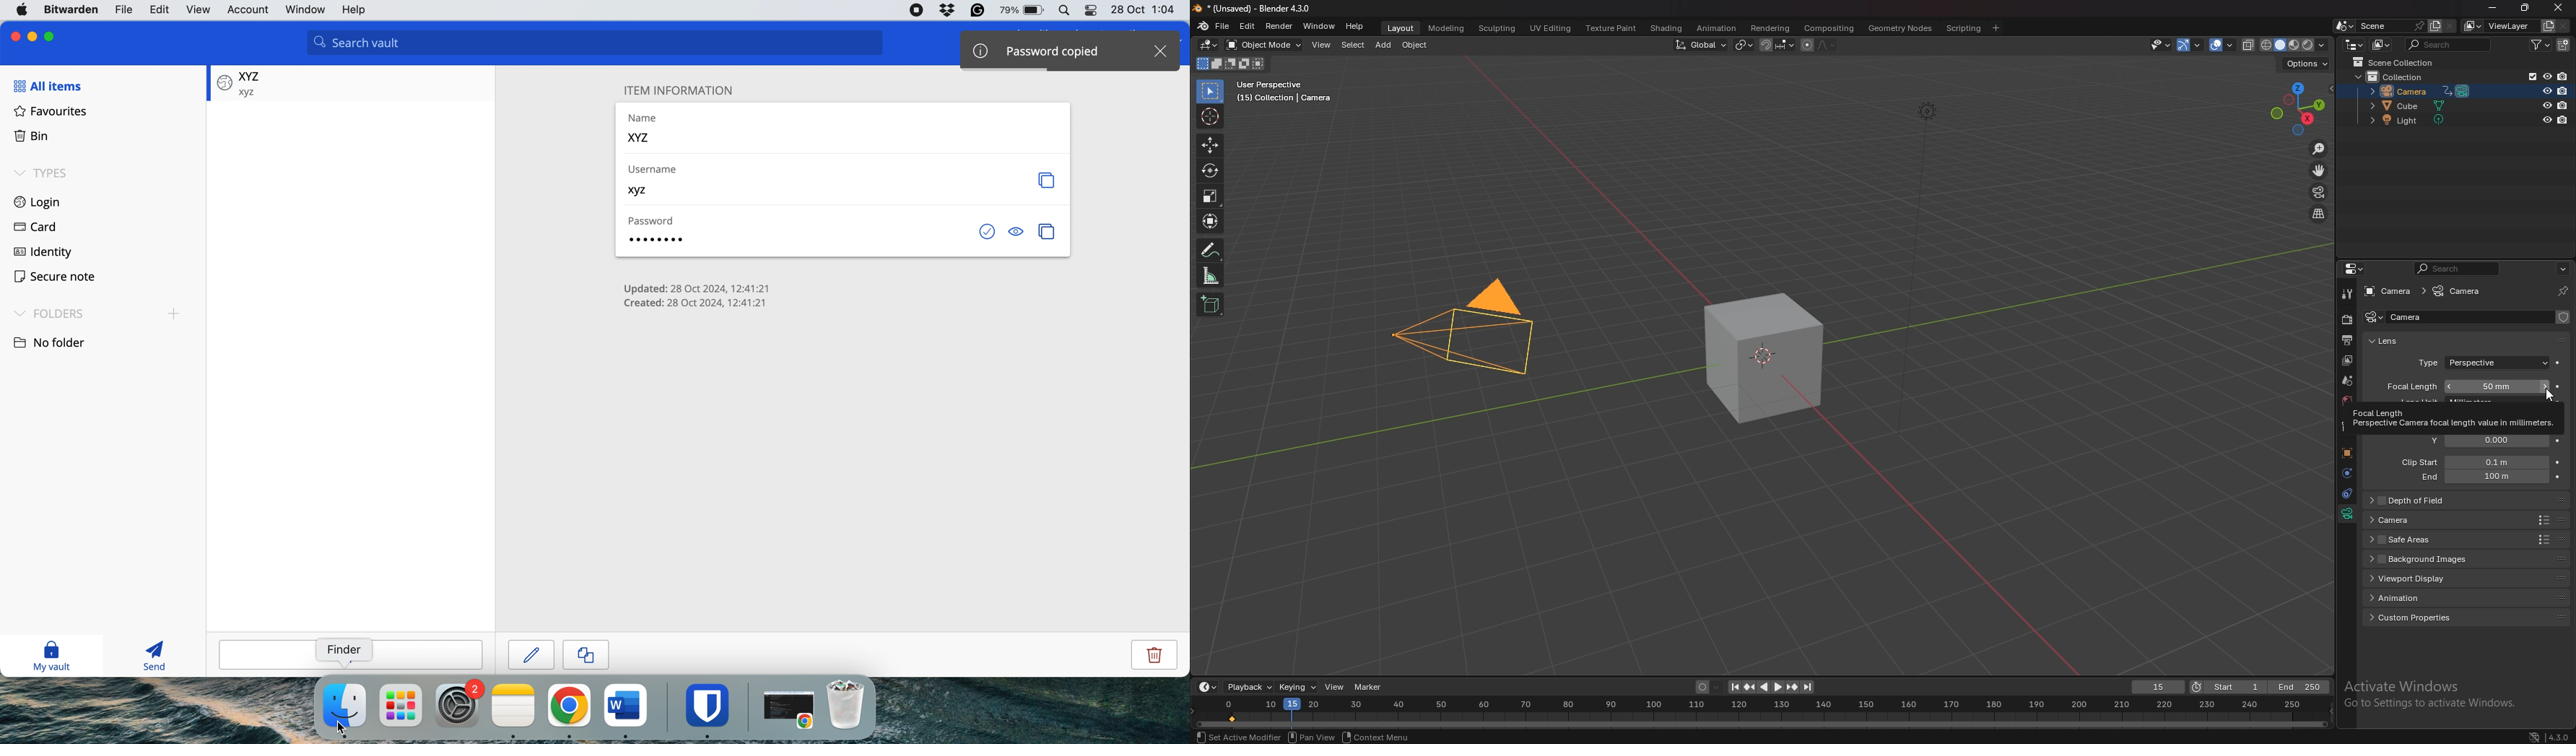 The image size is (2576, 756). Describe the element at coordinates (711, 705) in the screenshot. I see `bitwarden` at that location.